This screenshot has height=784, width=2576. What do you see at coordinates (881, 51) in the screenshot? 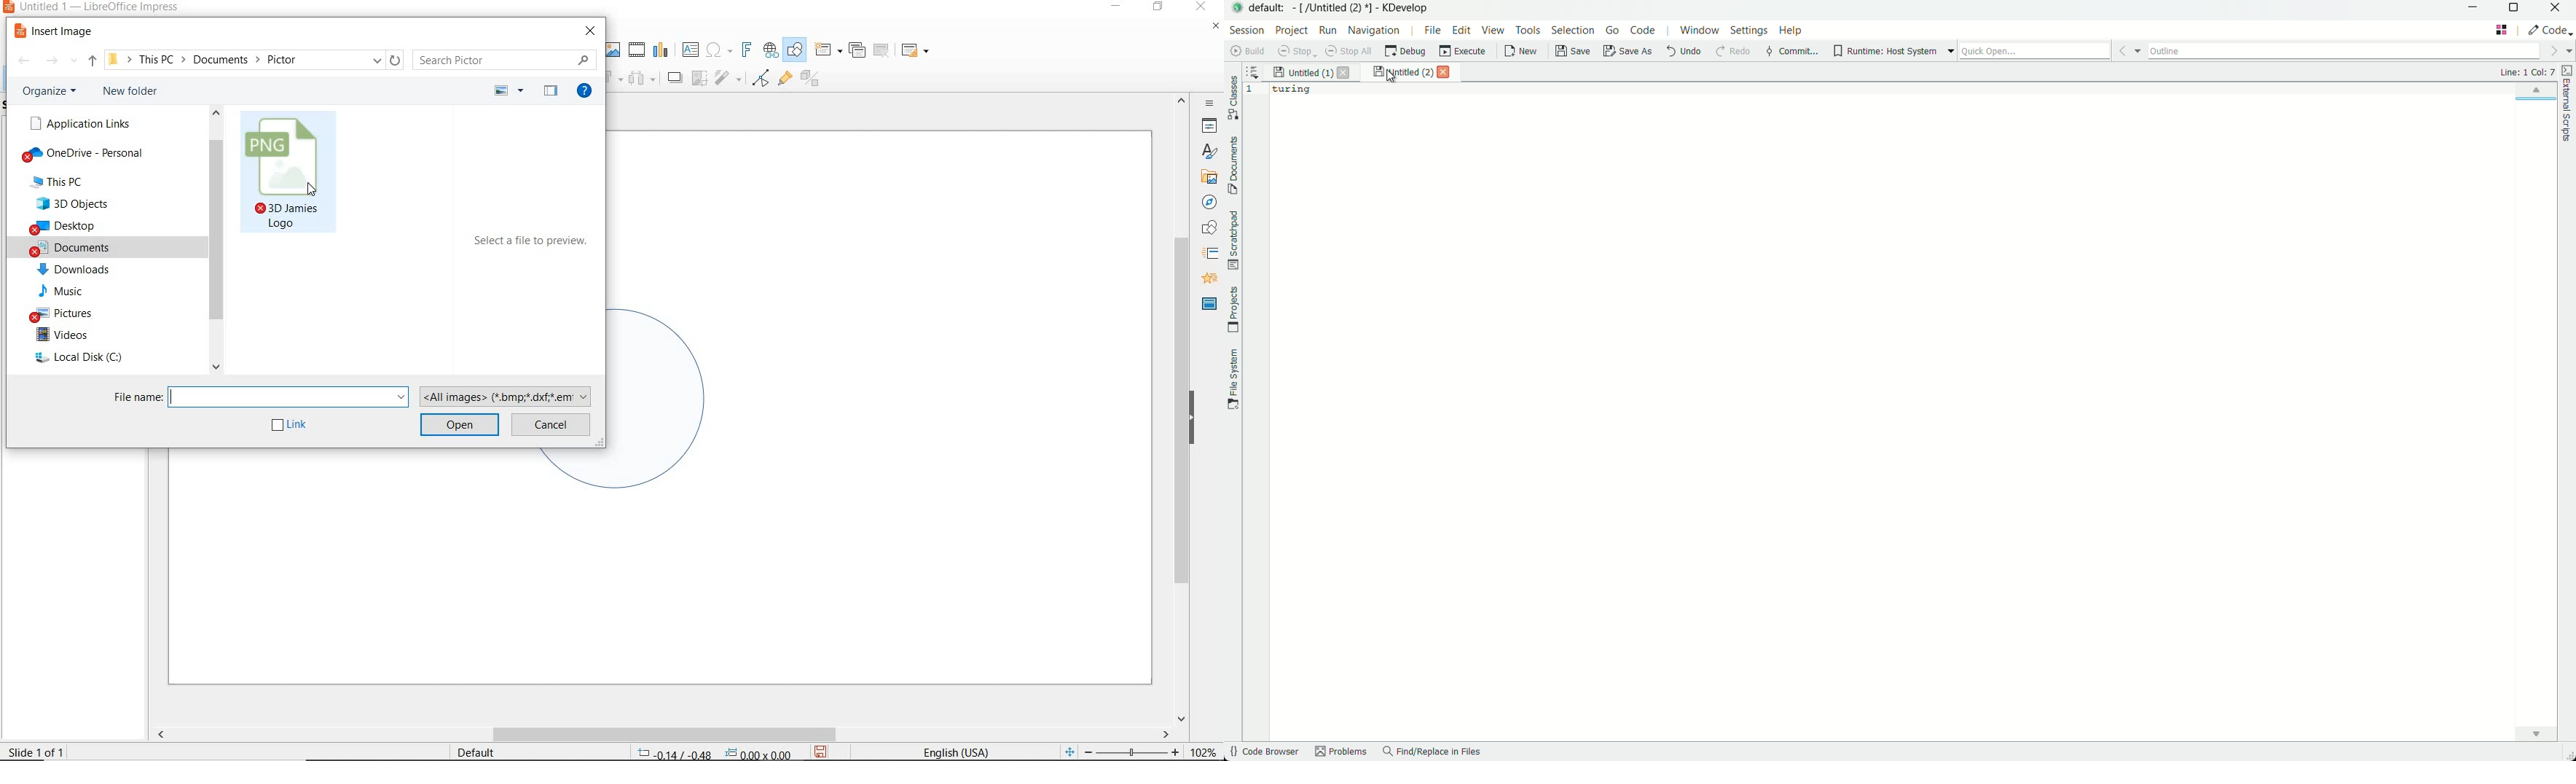
I see `delete slide` at bounding box center [881, 51].